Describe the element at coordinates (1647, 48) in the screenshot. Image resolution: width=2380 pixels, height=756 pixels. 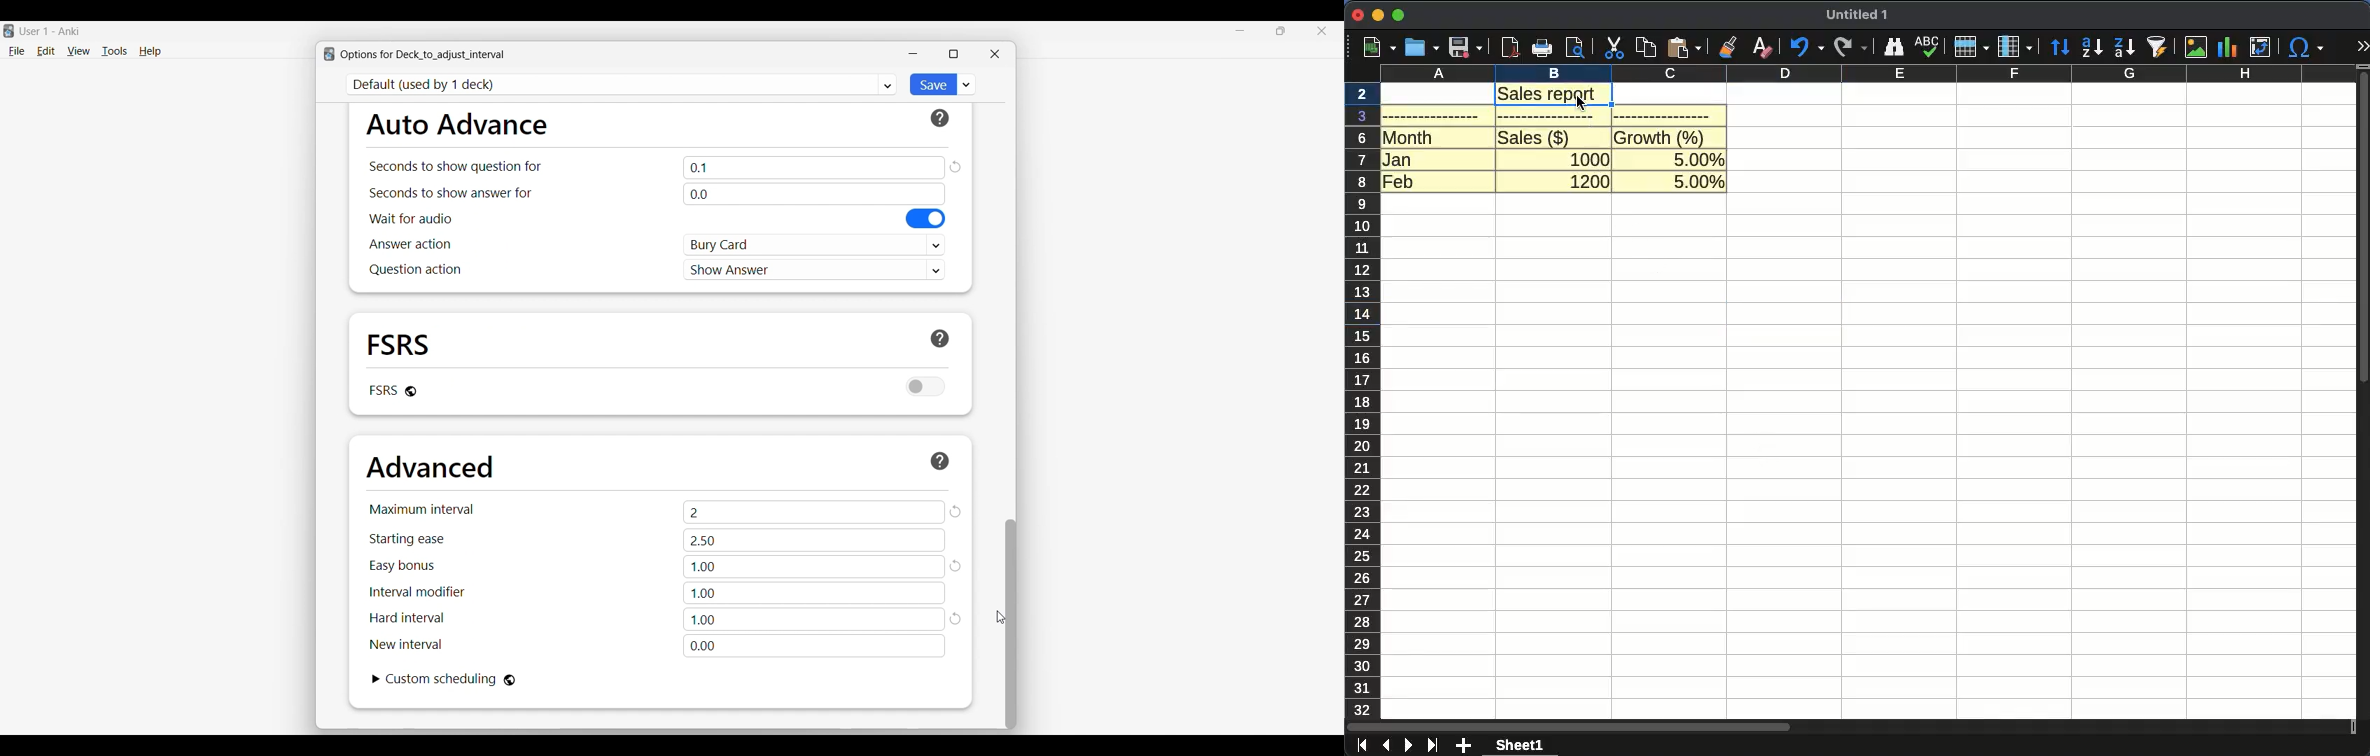
I see `copy` at that location.